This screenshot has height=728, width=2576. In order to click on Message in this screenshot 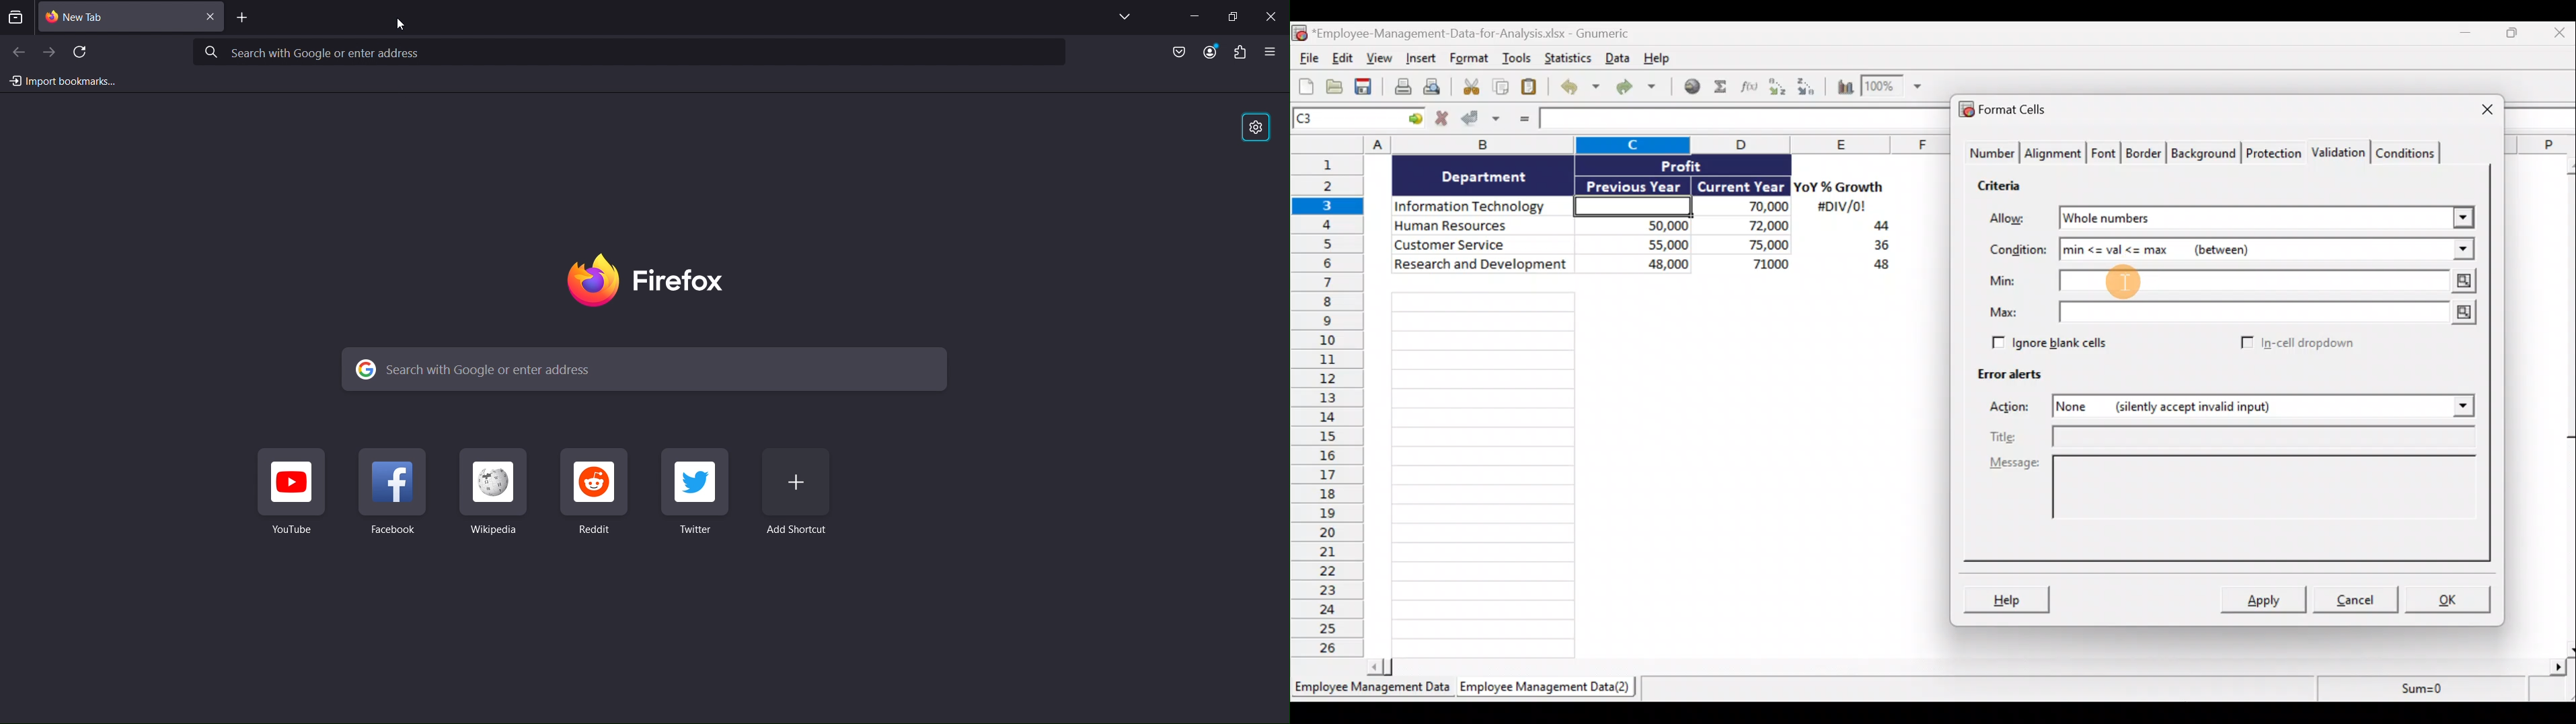, I will do `click(2230, 497)`.